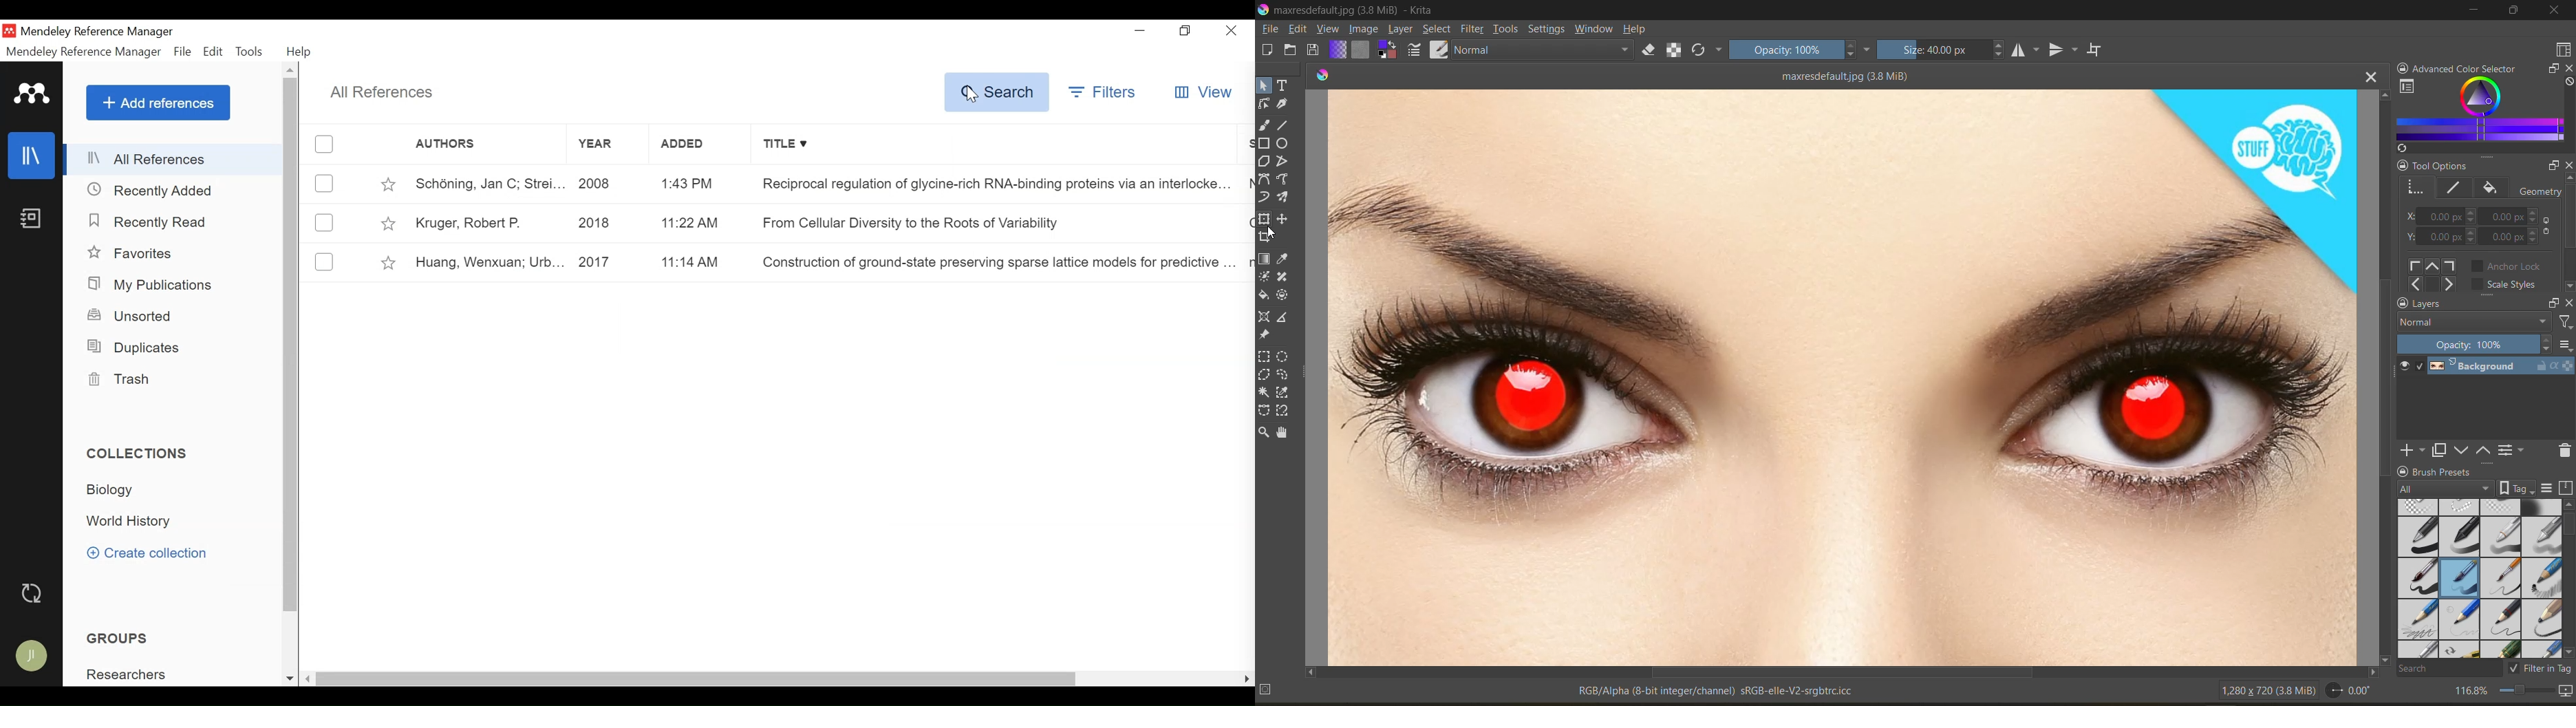 The image size is (2576, 728). I want to click on Groups, so click(116, 638).